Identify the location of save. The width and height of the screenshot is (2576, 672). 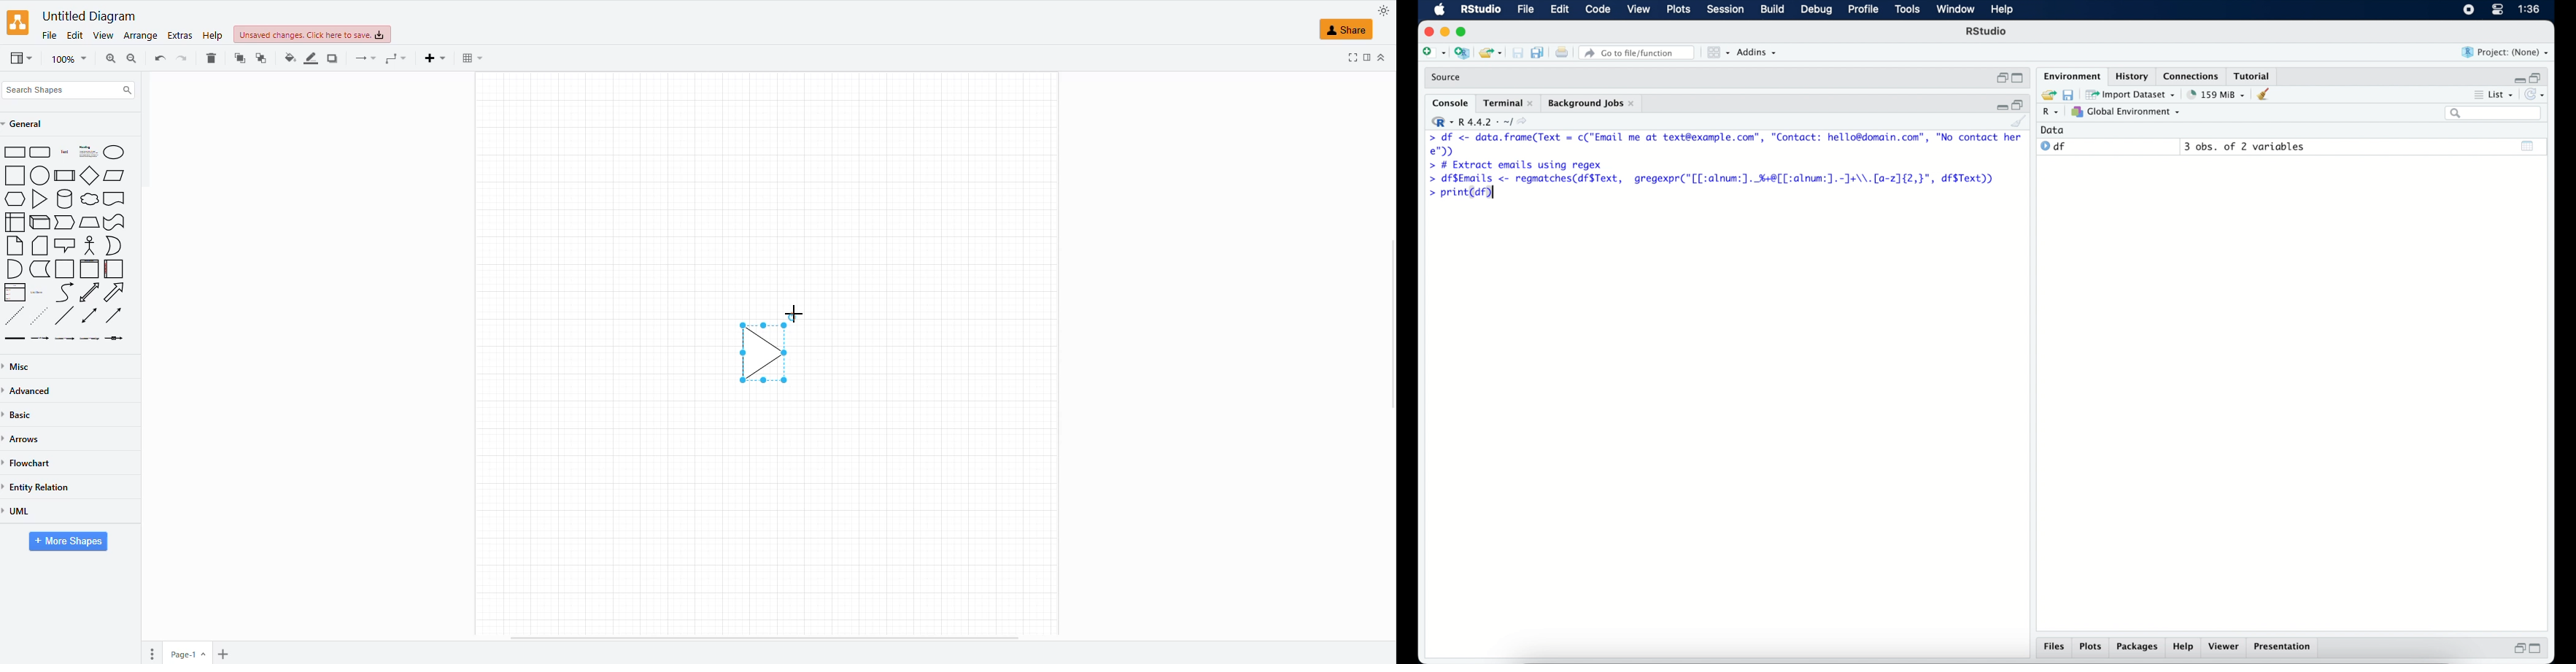
(2071, 95).